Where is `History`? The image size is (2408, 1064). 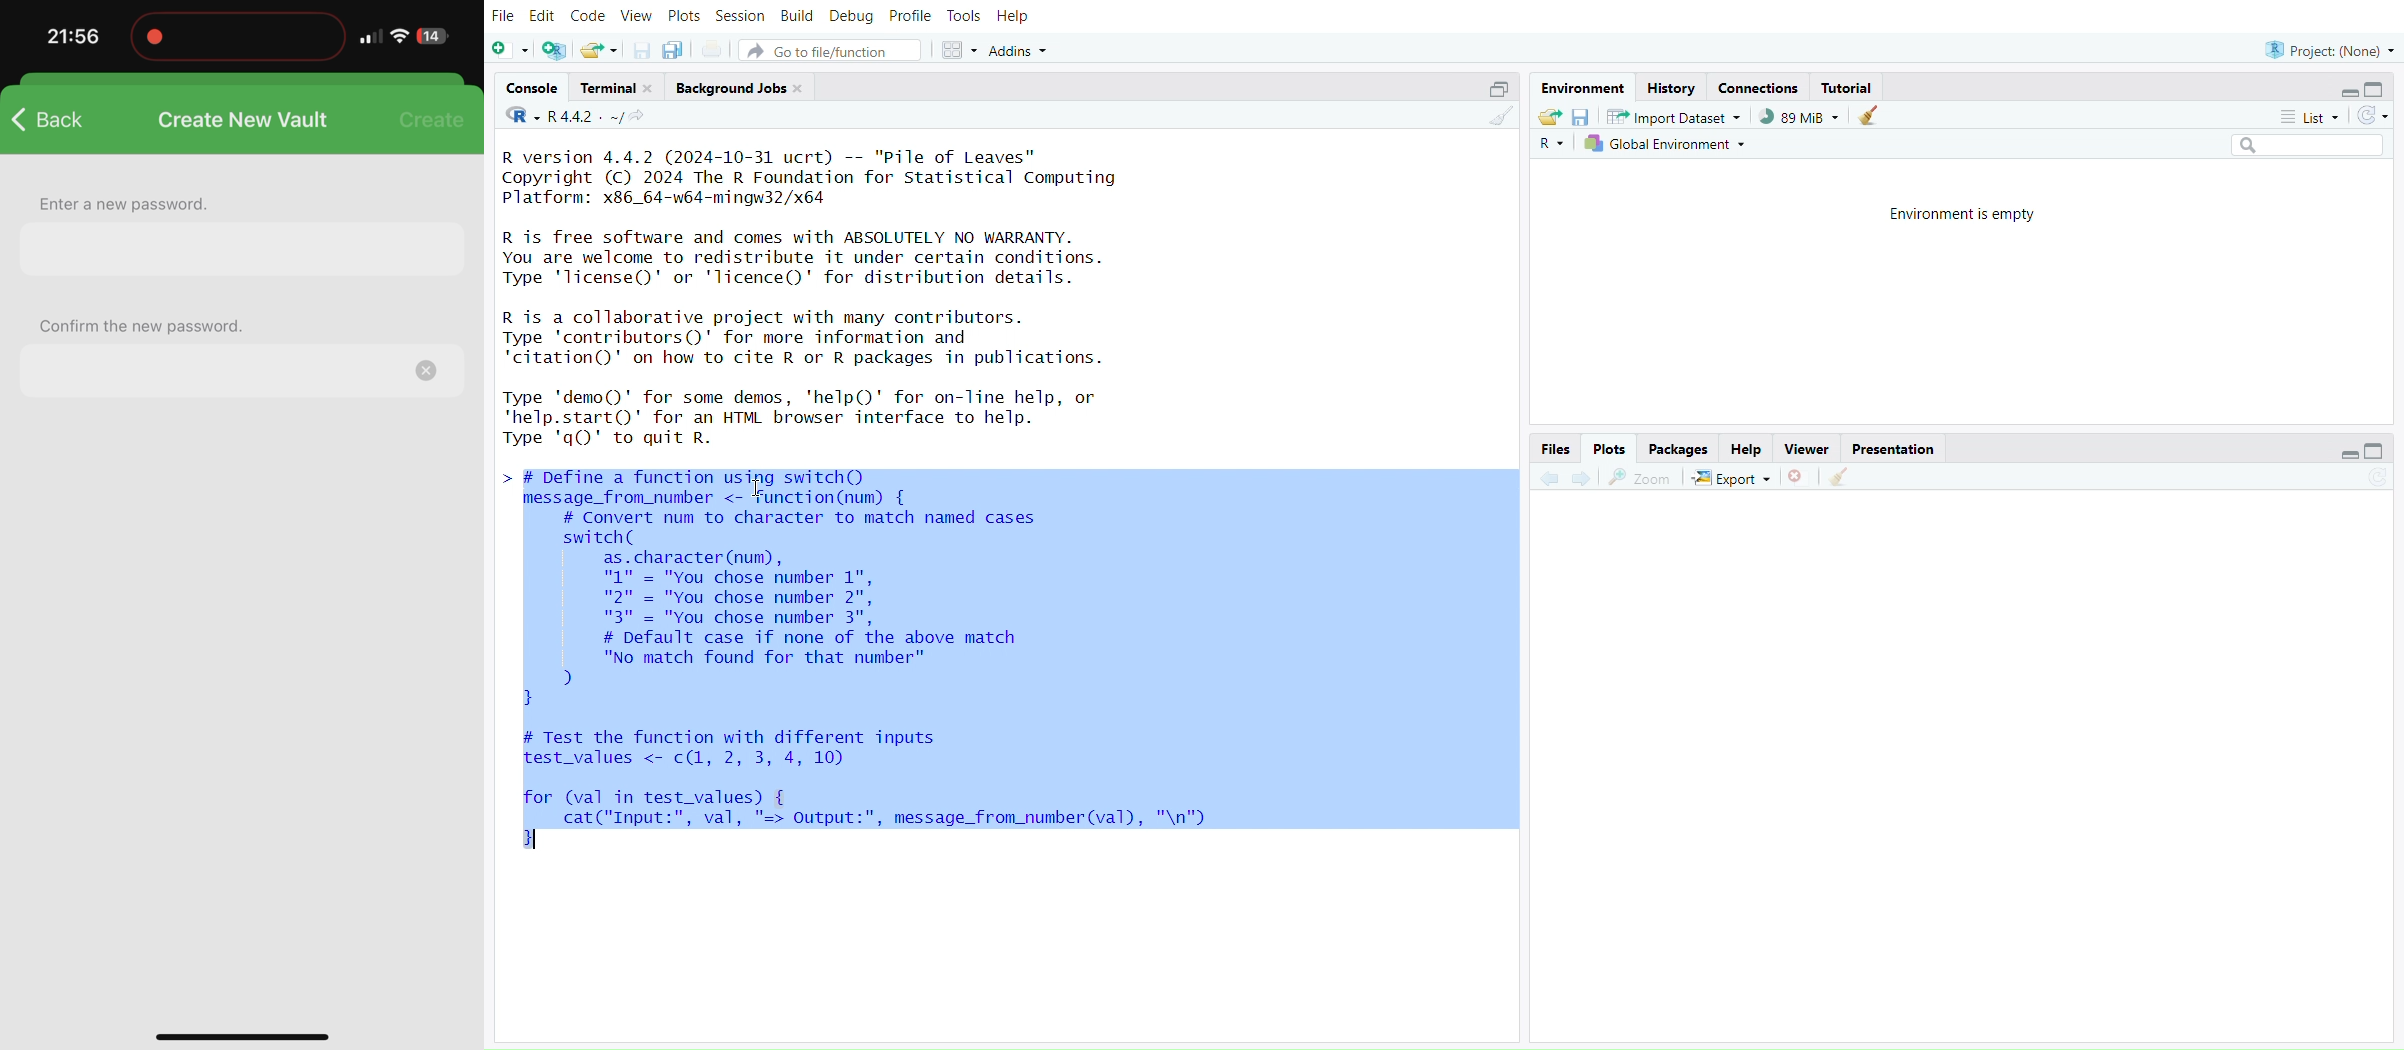 History is located at coordinates (1673, 86).